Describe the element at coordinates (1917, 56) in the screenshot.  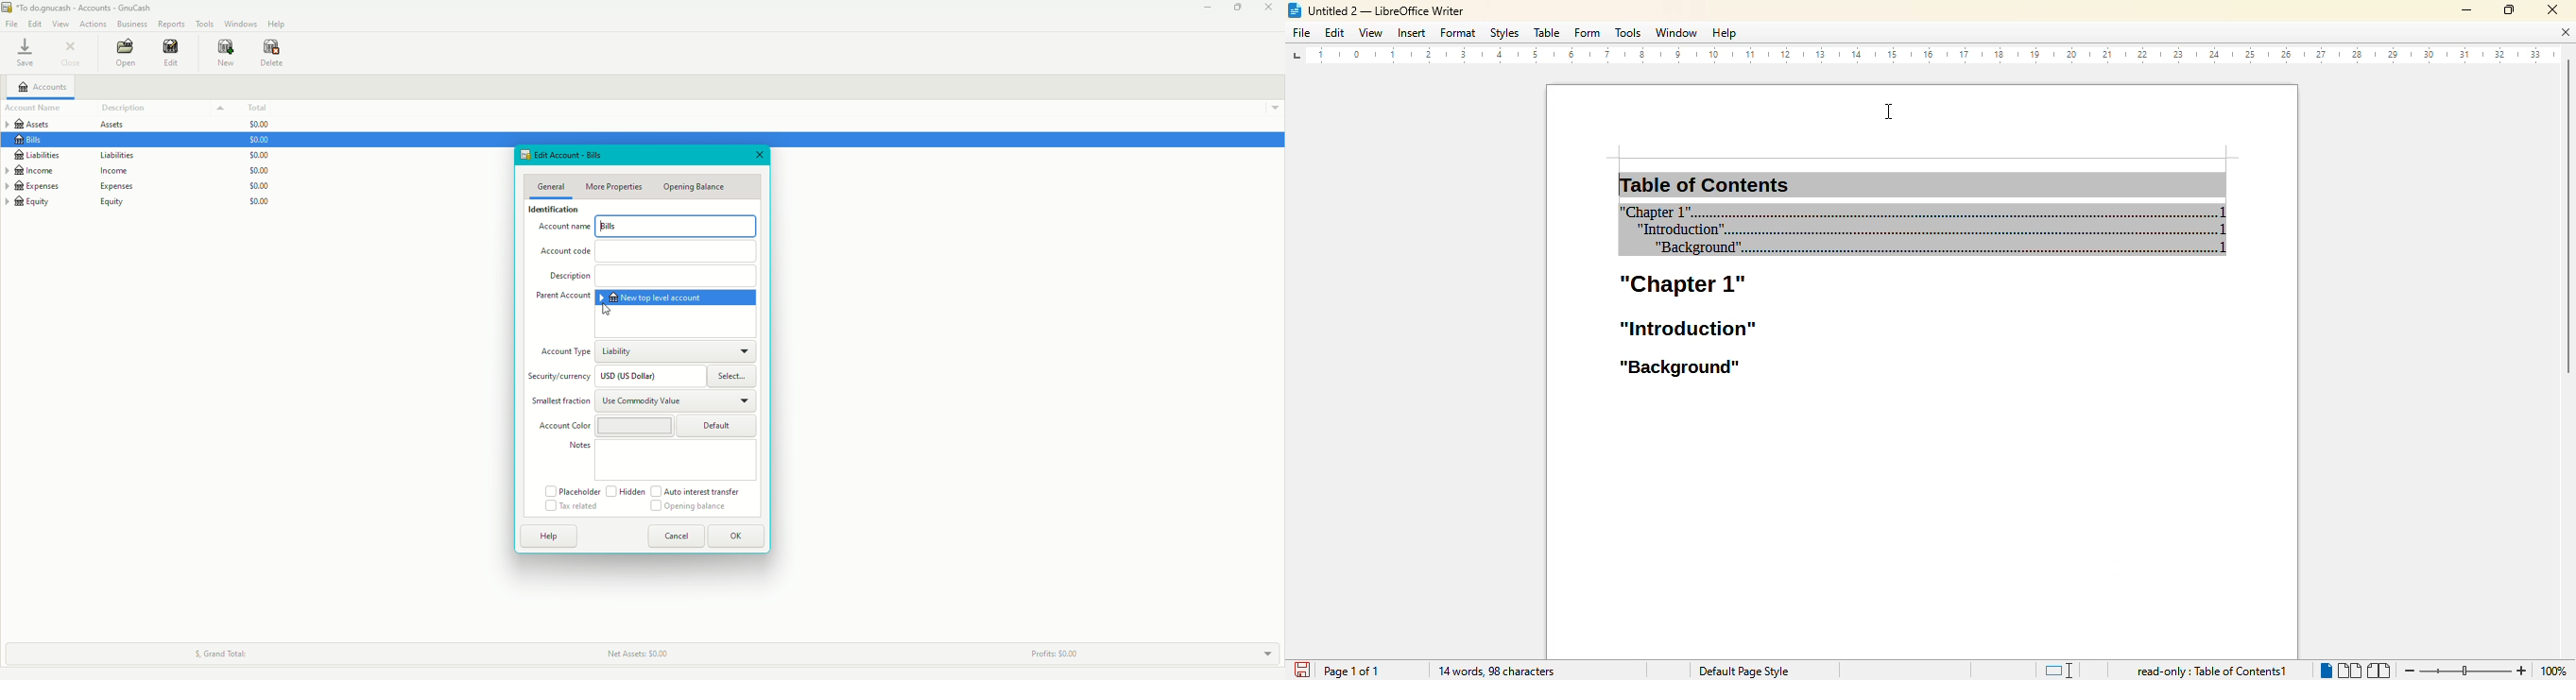
I see `ruler` at that location.